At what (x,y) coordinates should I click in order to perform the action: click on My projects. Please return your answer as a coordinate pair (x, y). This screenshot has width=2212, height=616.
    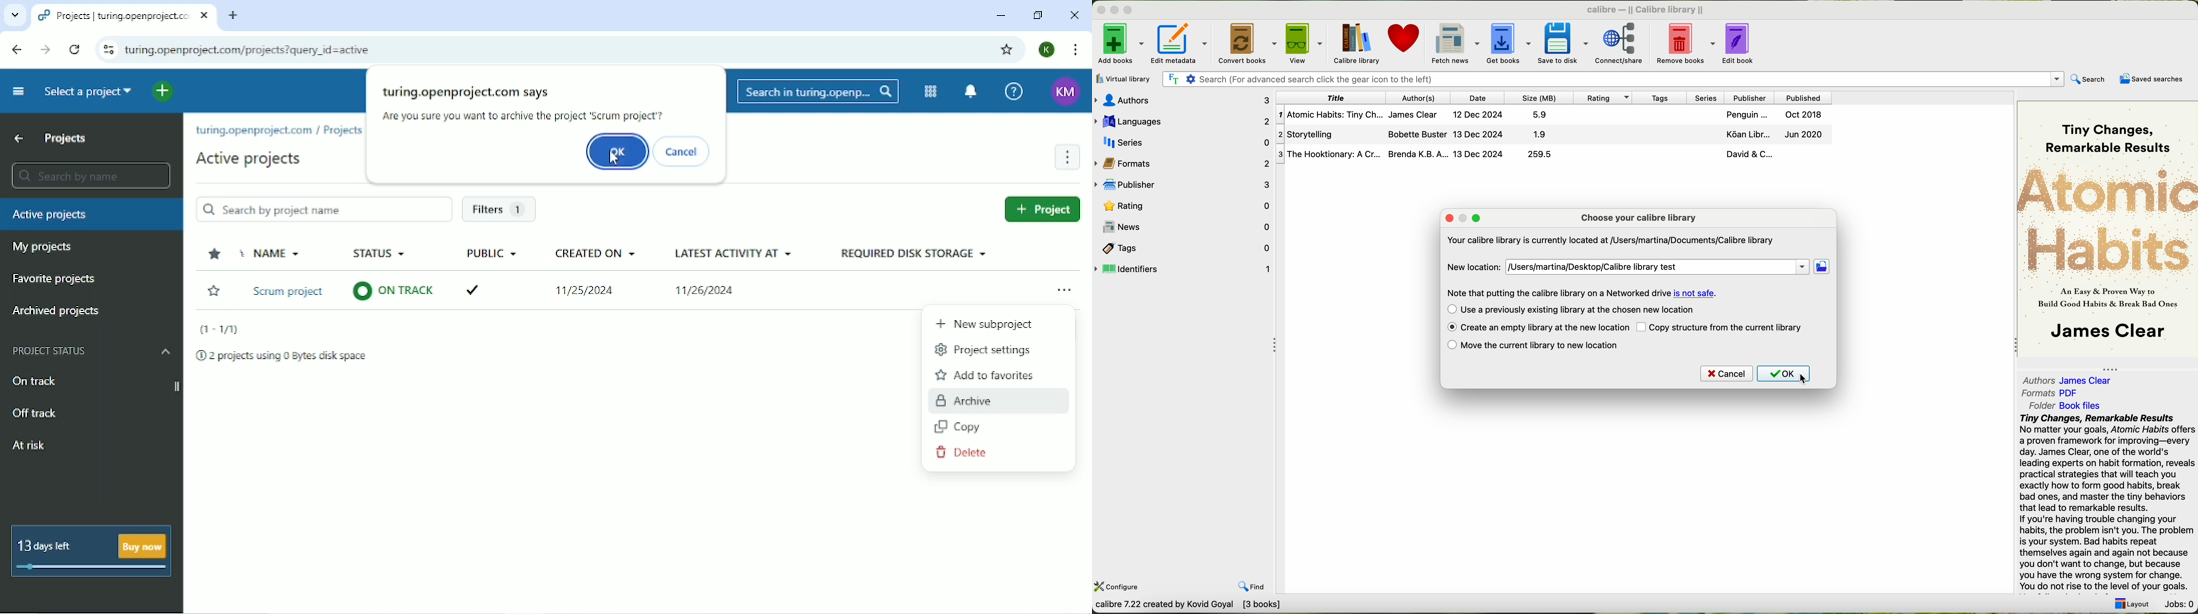
    Looking at the image, I should click on (42, 248).